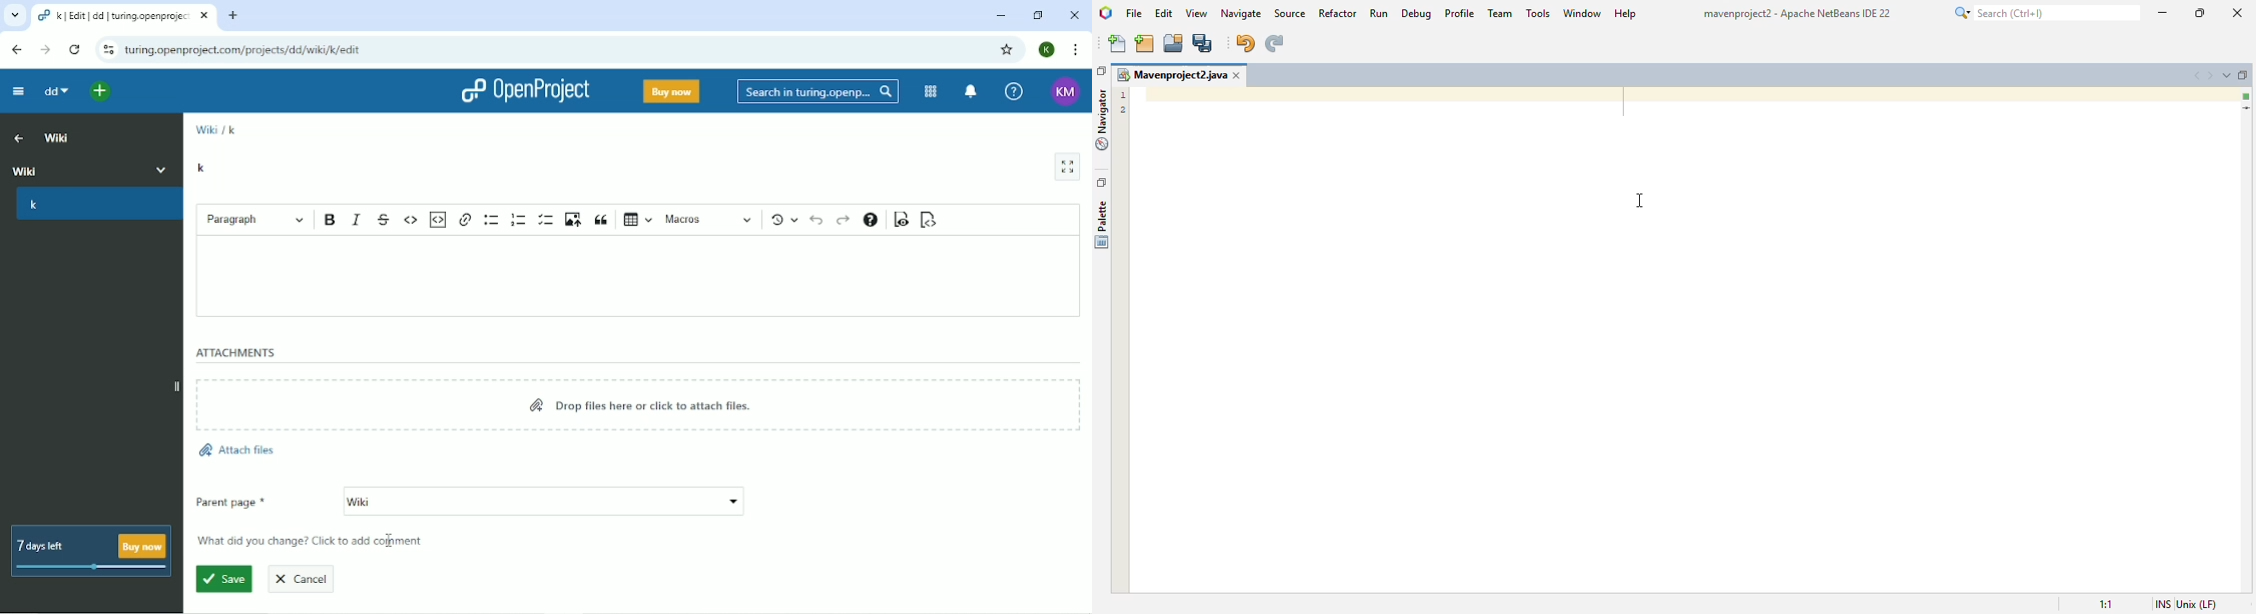  What do you see at coordinates (114, 18) in the screenshot?
I see ` k| Edit| dd | turing.openproject` at bounding box center [114, 18].